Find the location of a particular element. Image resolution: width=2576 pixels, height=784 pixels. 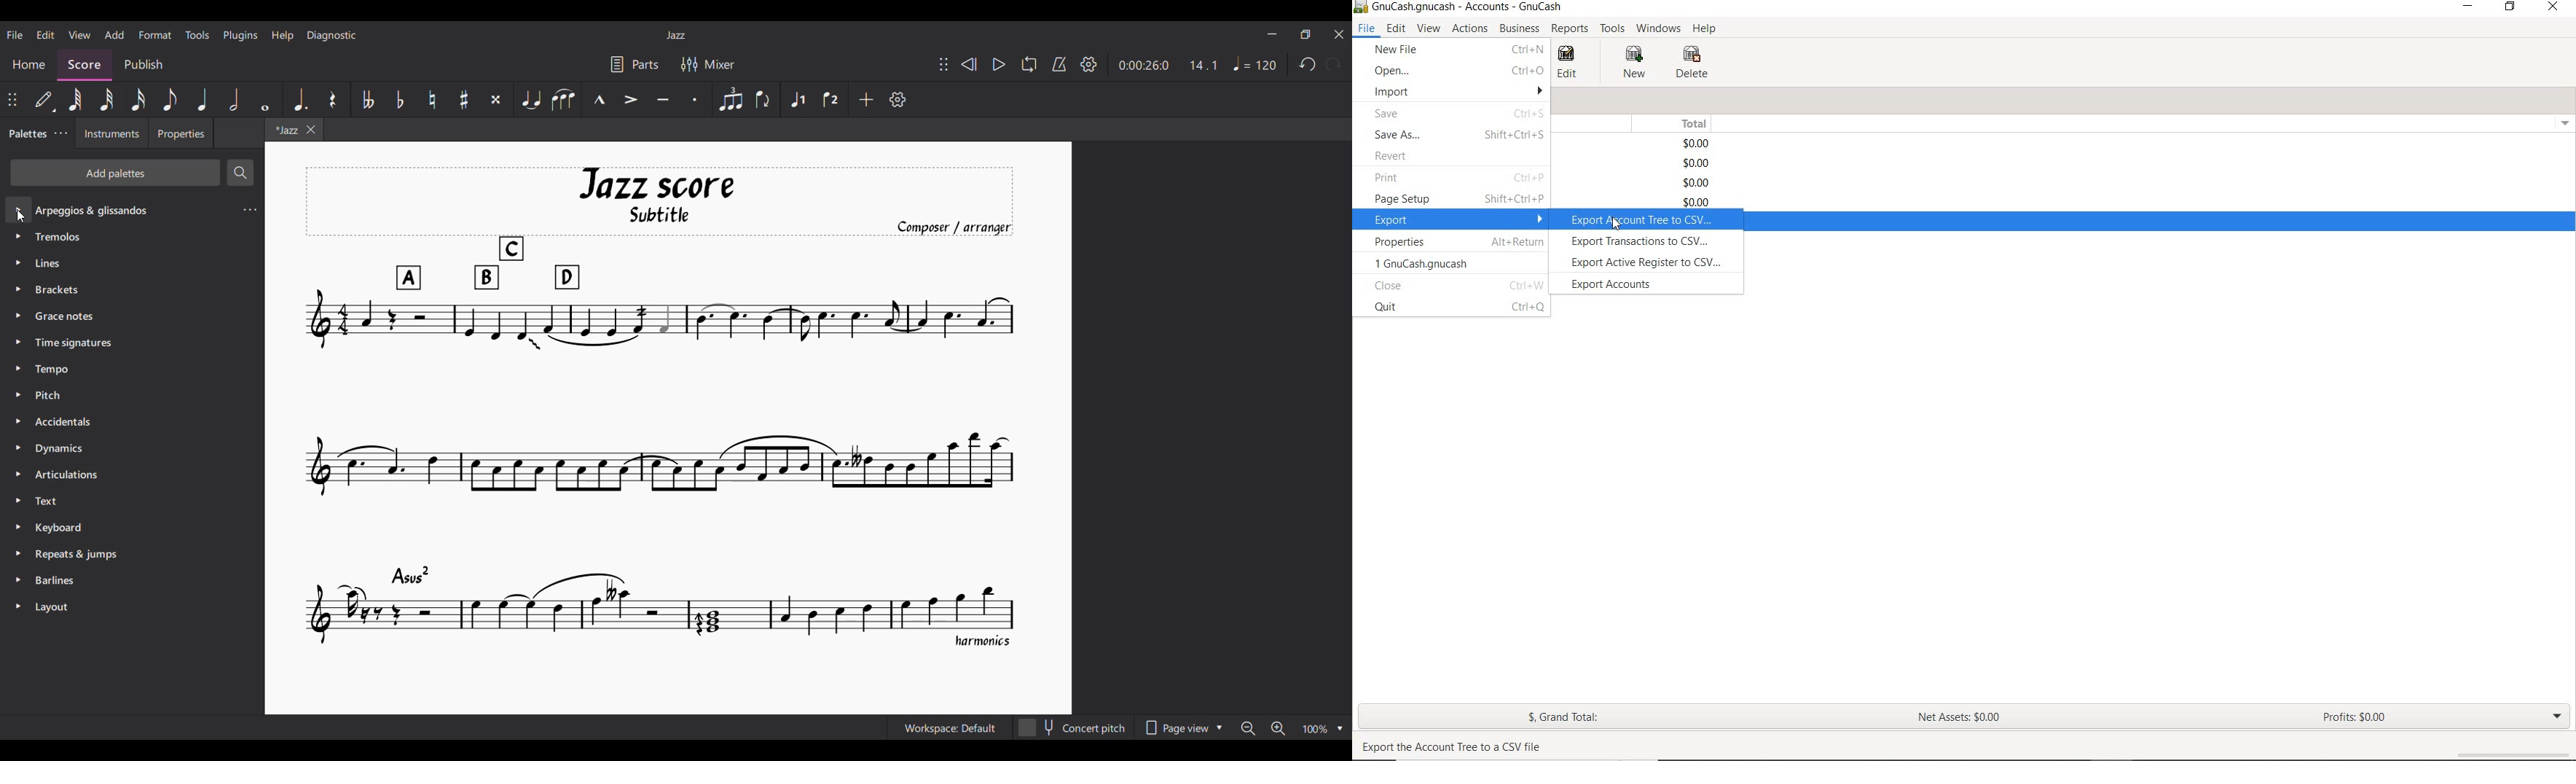

Add menu is located at coordinates (115, 35).